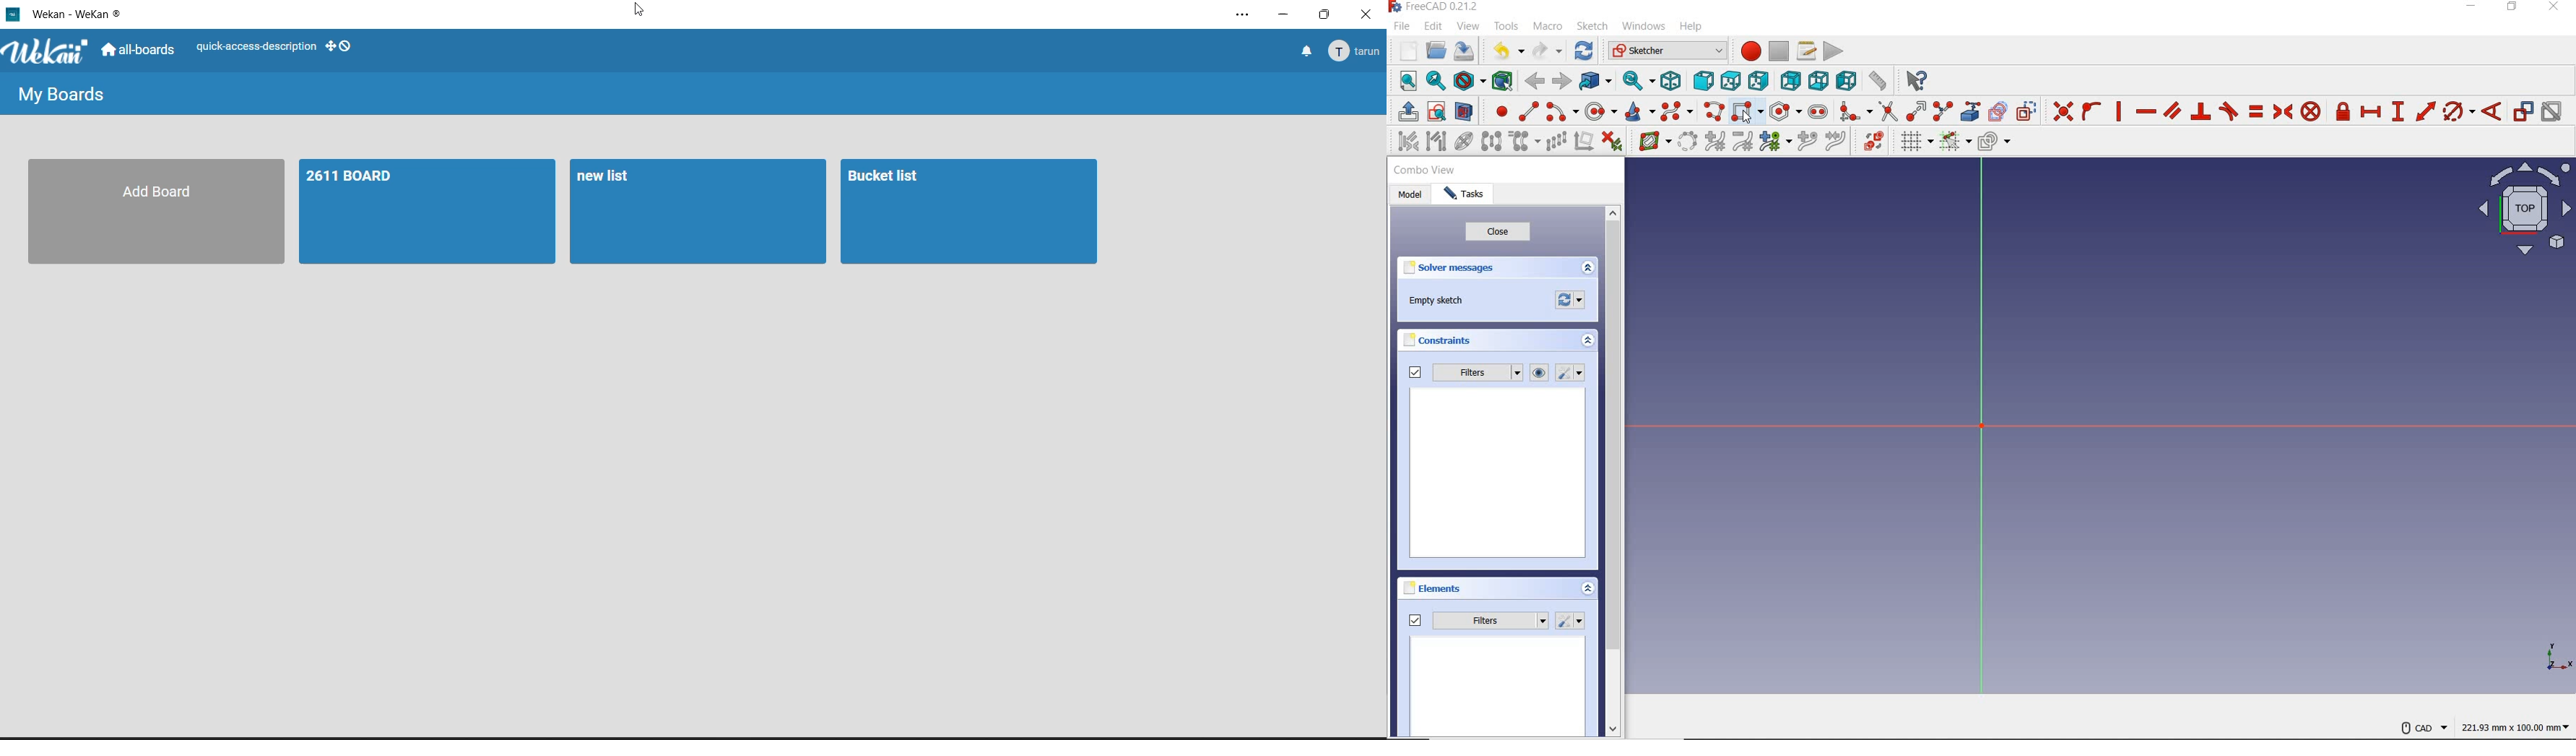 The width and height of the screenshot is (2576, 756). Describe the element at coordinates (1665, 51) in the screenshot. I see `switch between workbenches` at that location.